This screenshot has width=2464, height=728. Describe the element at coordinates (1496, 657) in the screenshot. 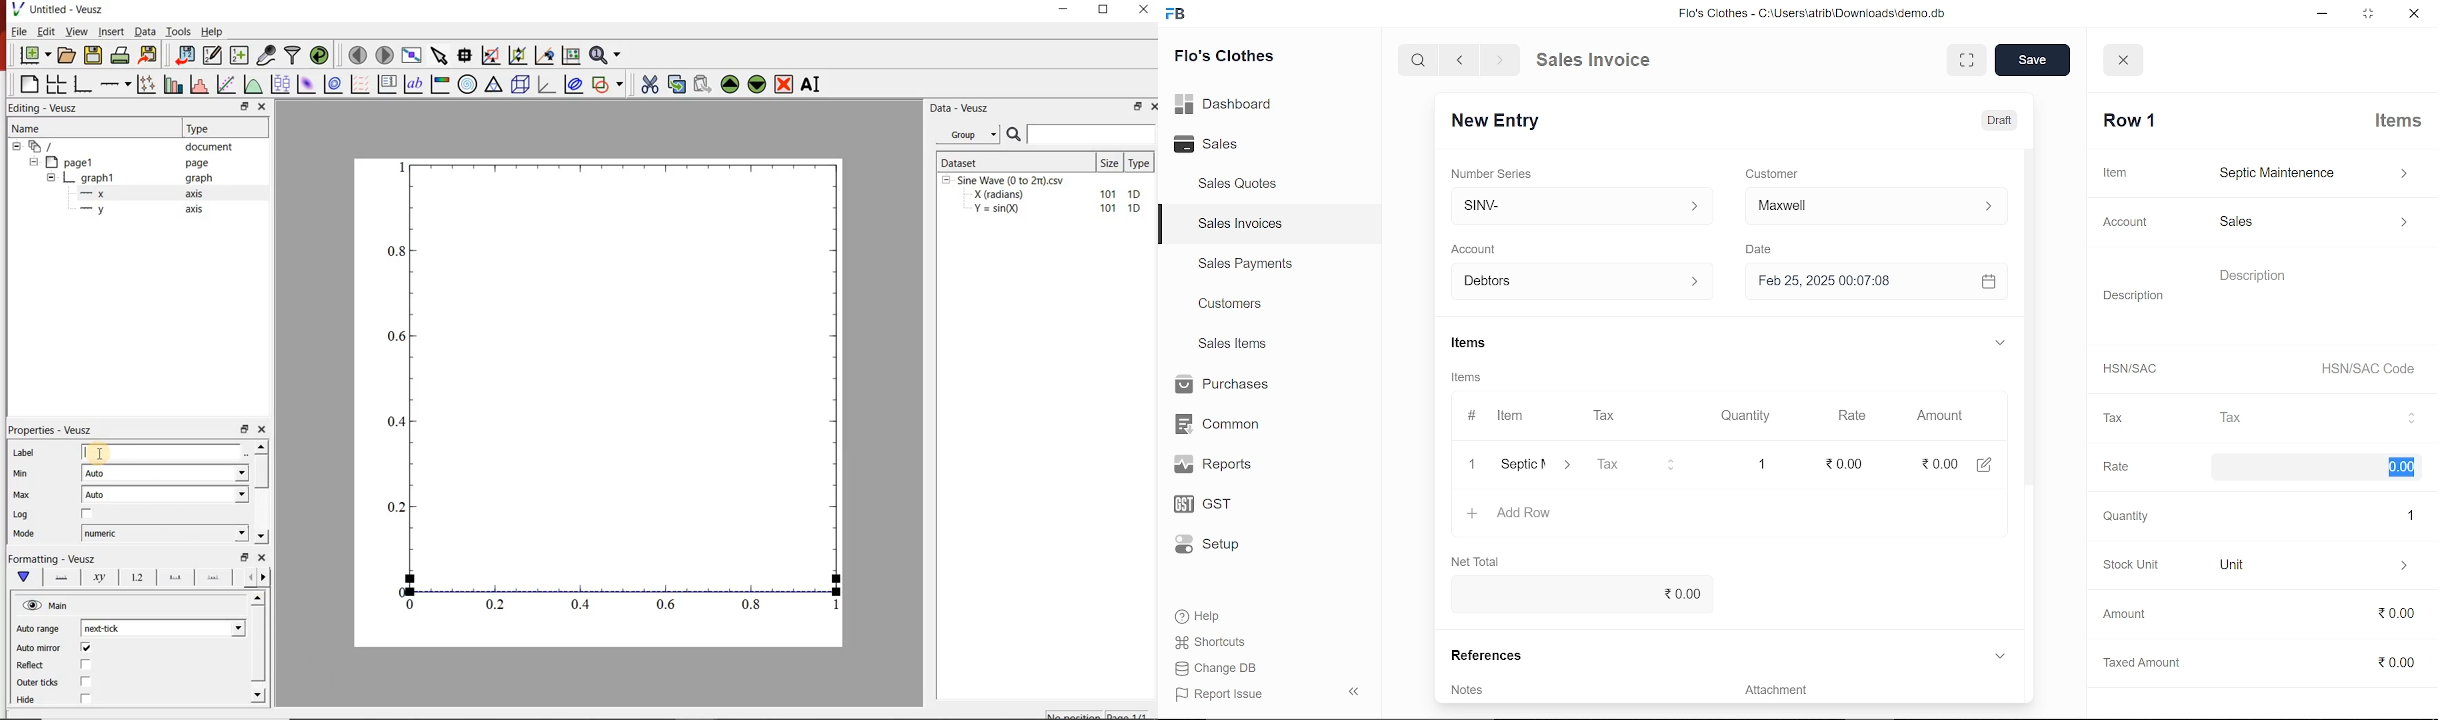

I see `References.` at that location.